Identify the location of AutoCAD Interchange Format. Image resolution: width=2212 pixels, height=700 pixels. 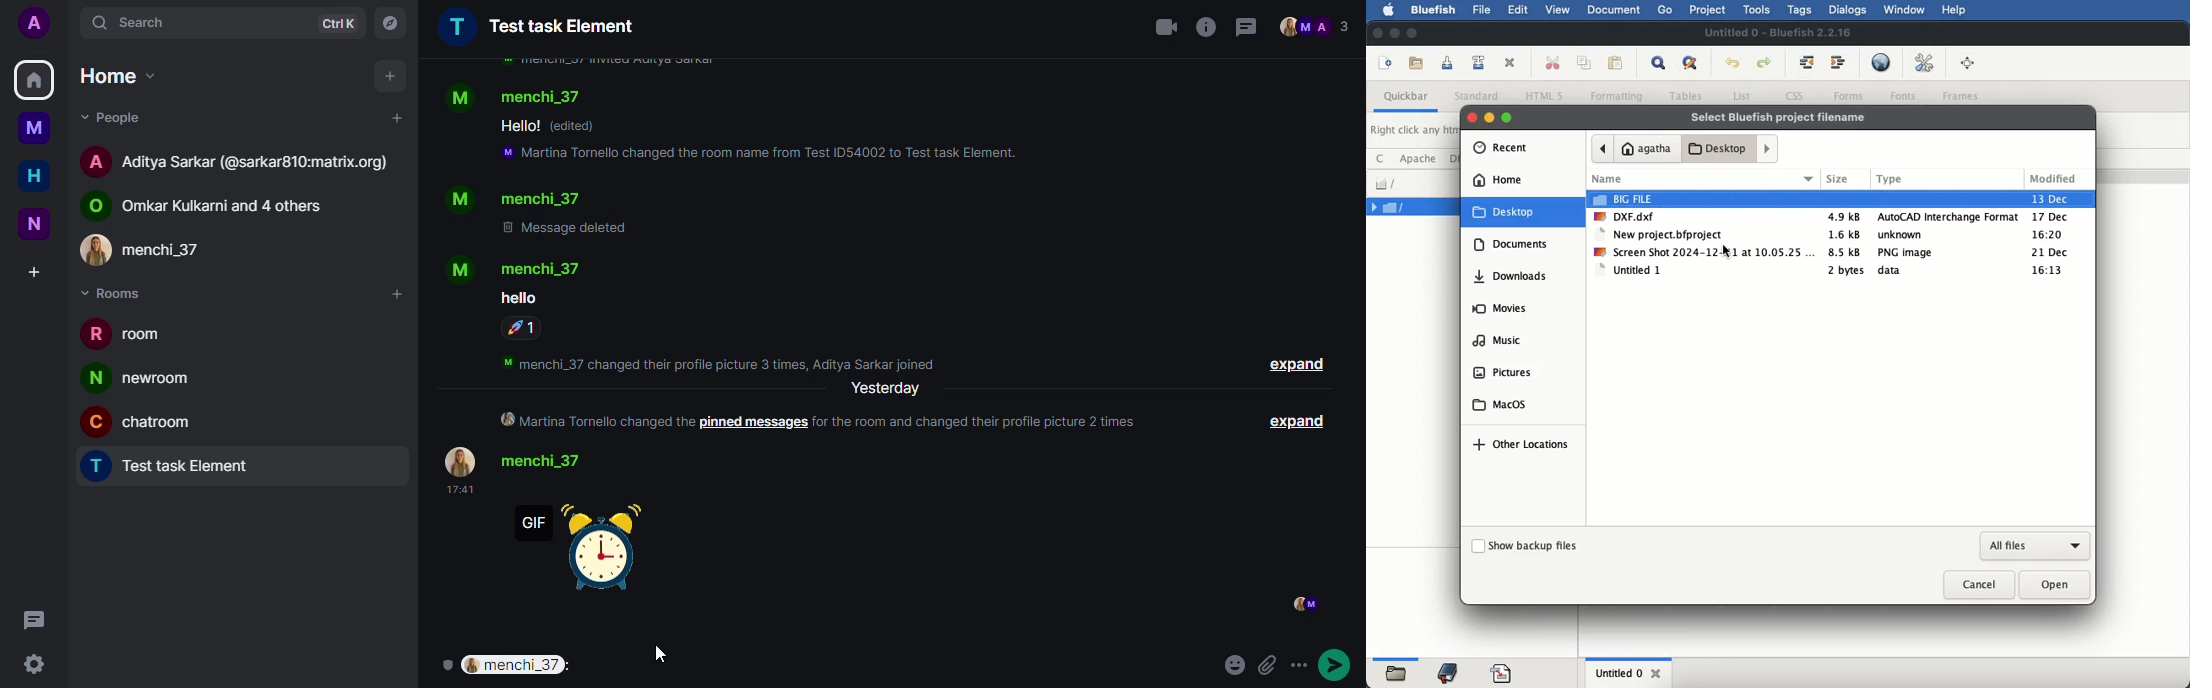
(1948, 217).